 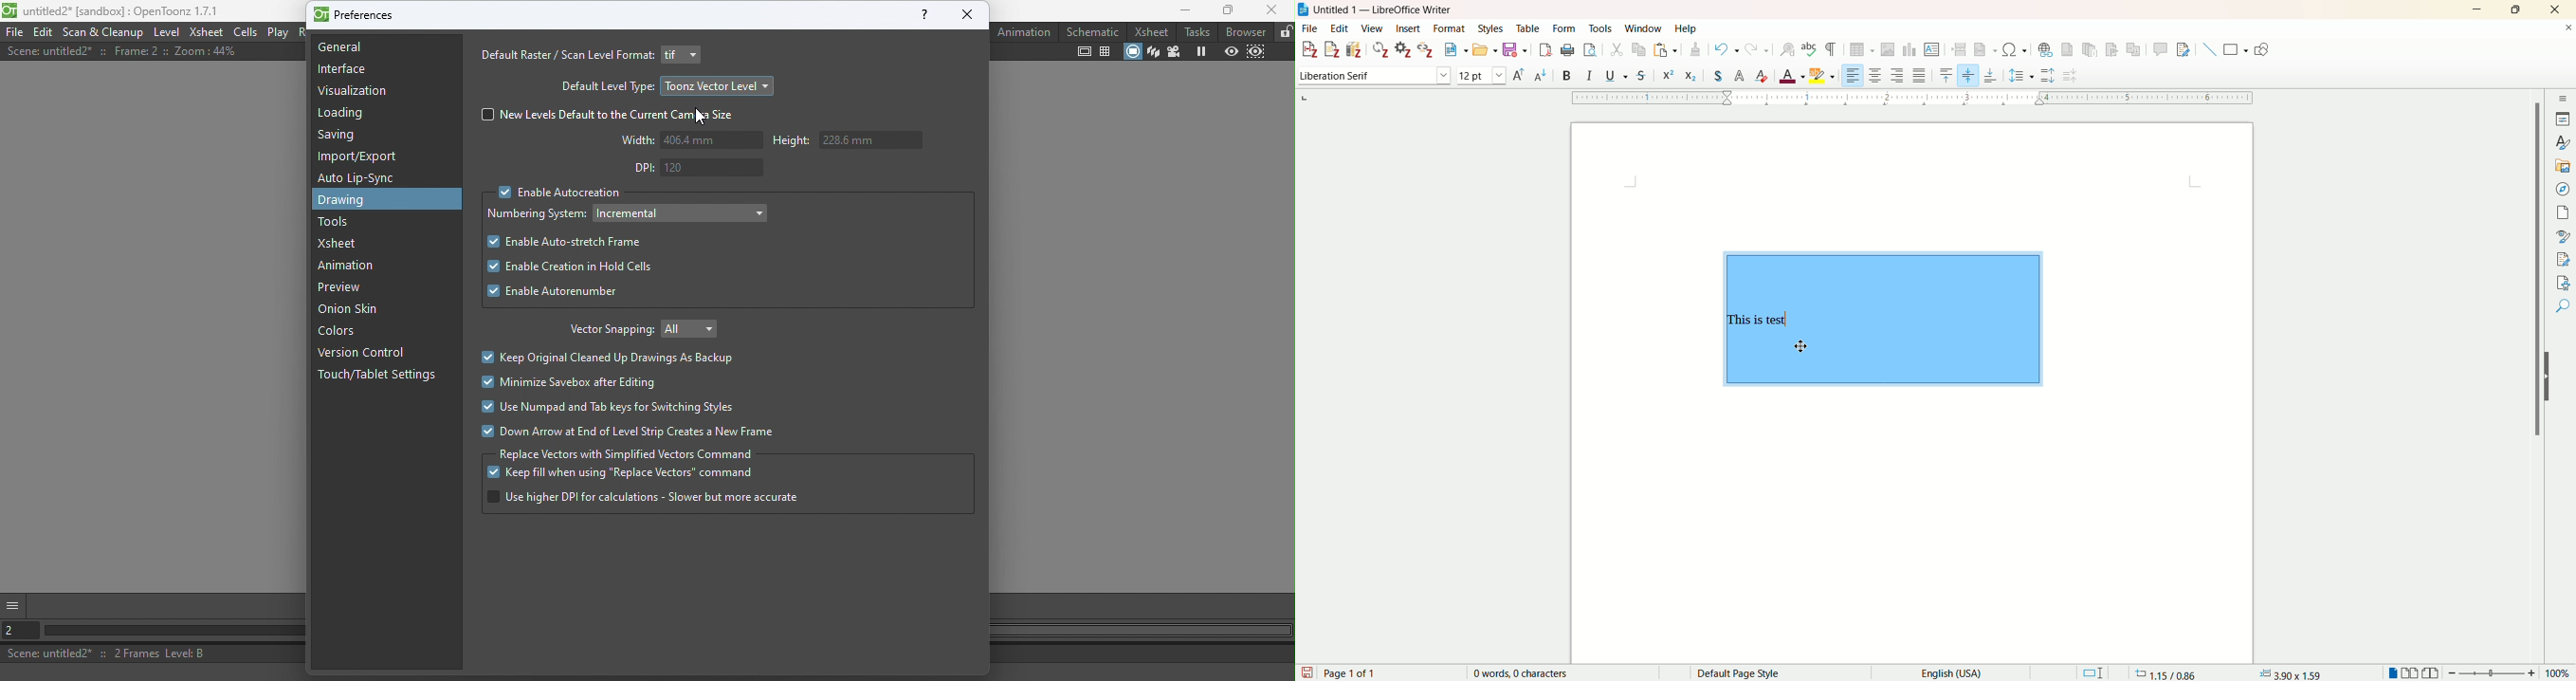 What do you see at coordinates (1410, 29) in the screenshot?
I see `insert` at bounding box center [1410, 29].